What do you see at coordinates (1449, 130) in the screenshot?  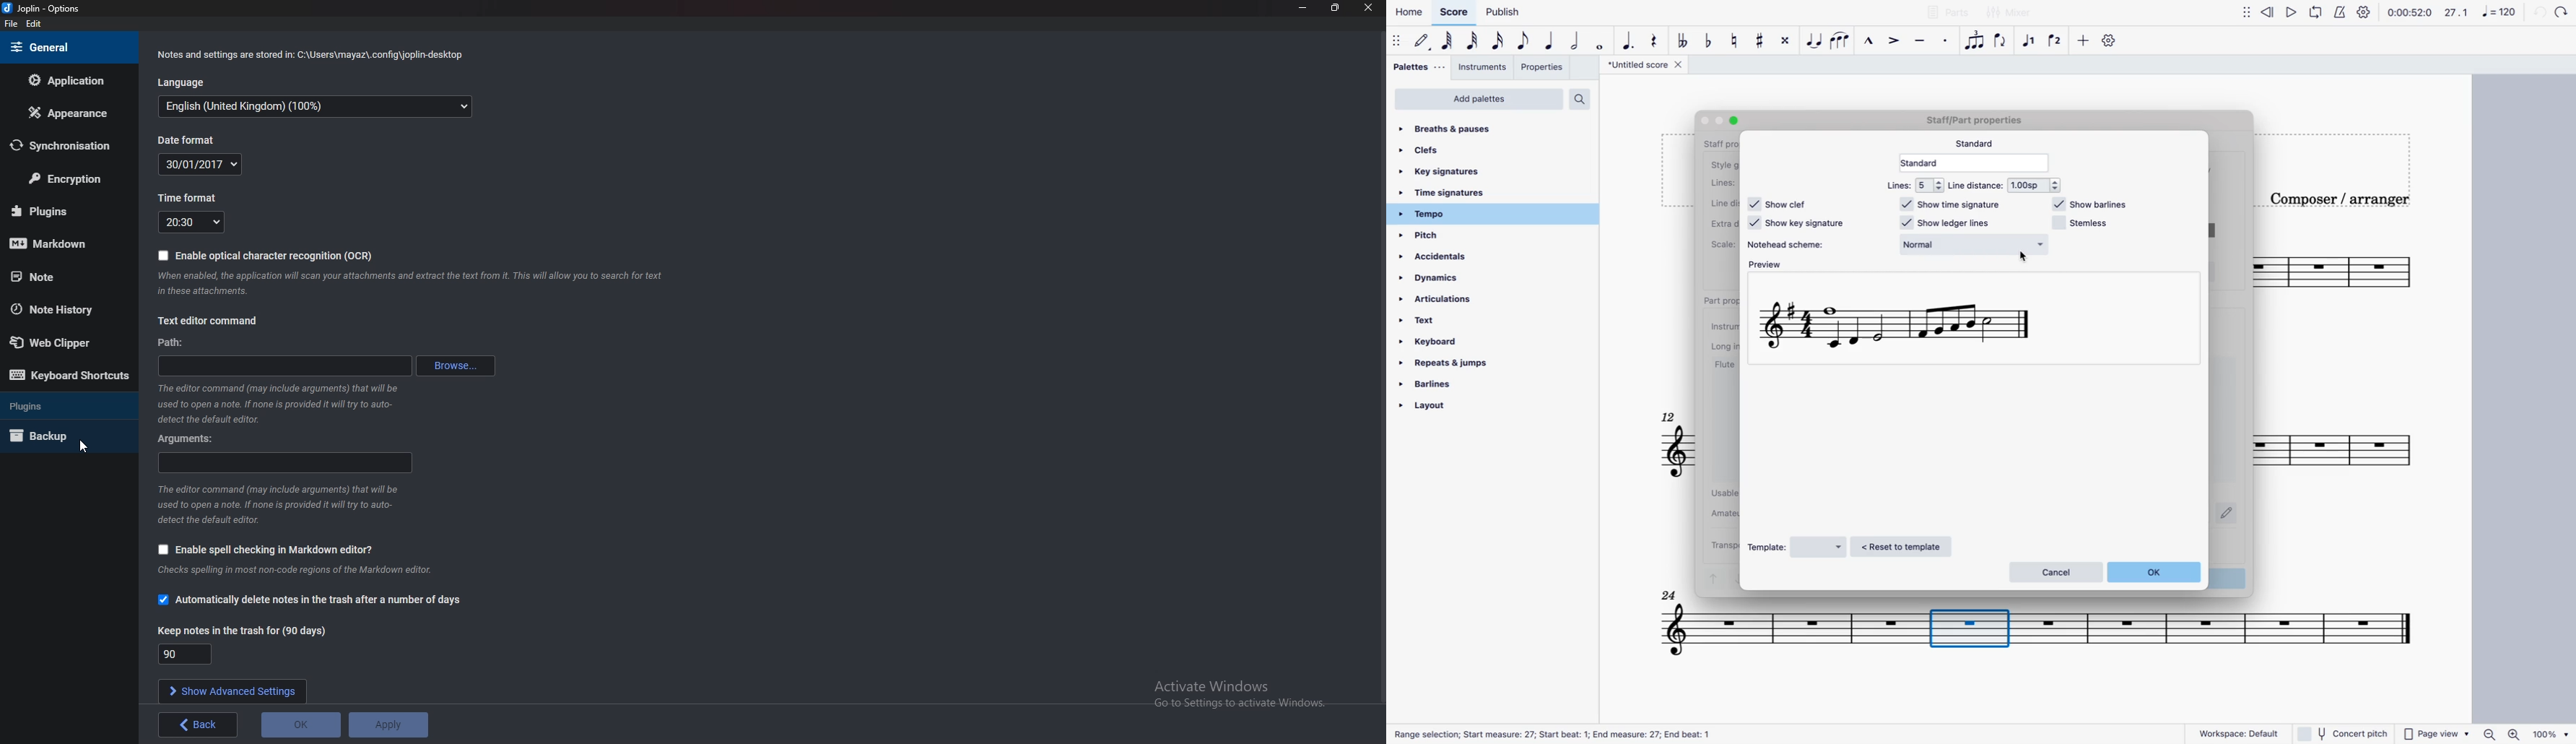 I see `breaths & pauses` at bounding box center [1449, 130].